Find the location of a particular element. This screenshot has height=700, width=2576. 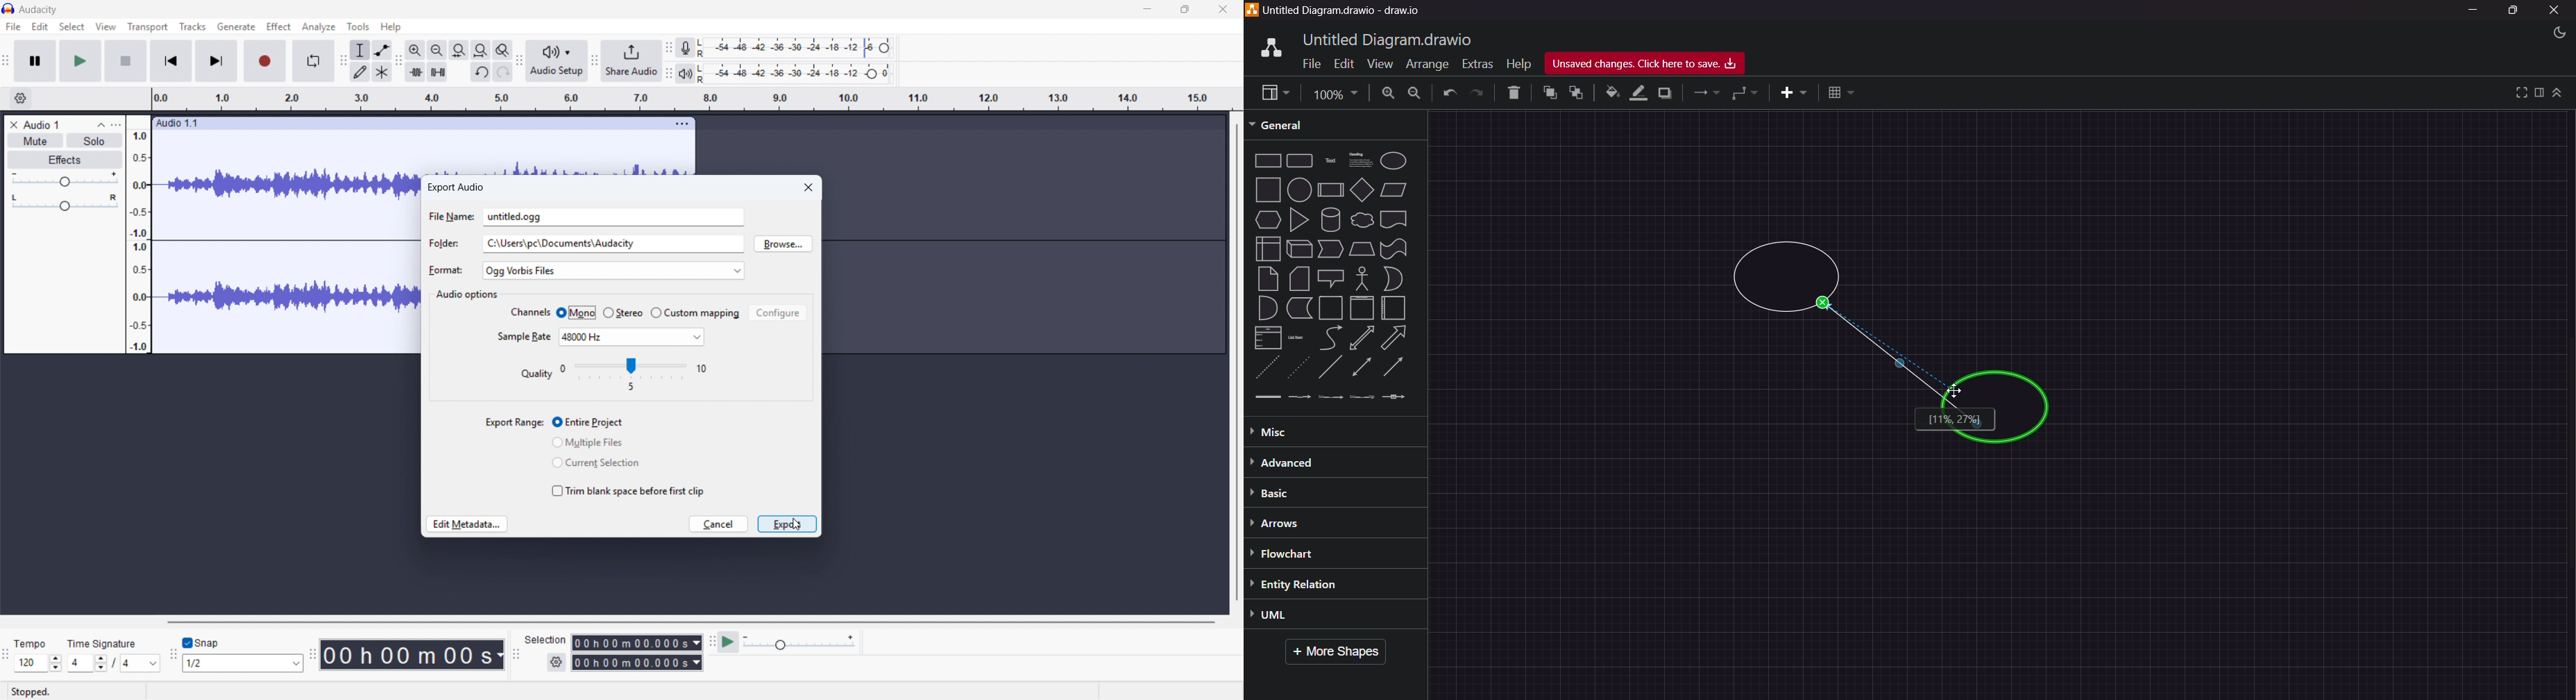

sample rate is located at coordinates (523, 337).